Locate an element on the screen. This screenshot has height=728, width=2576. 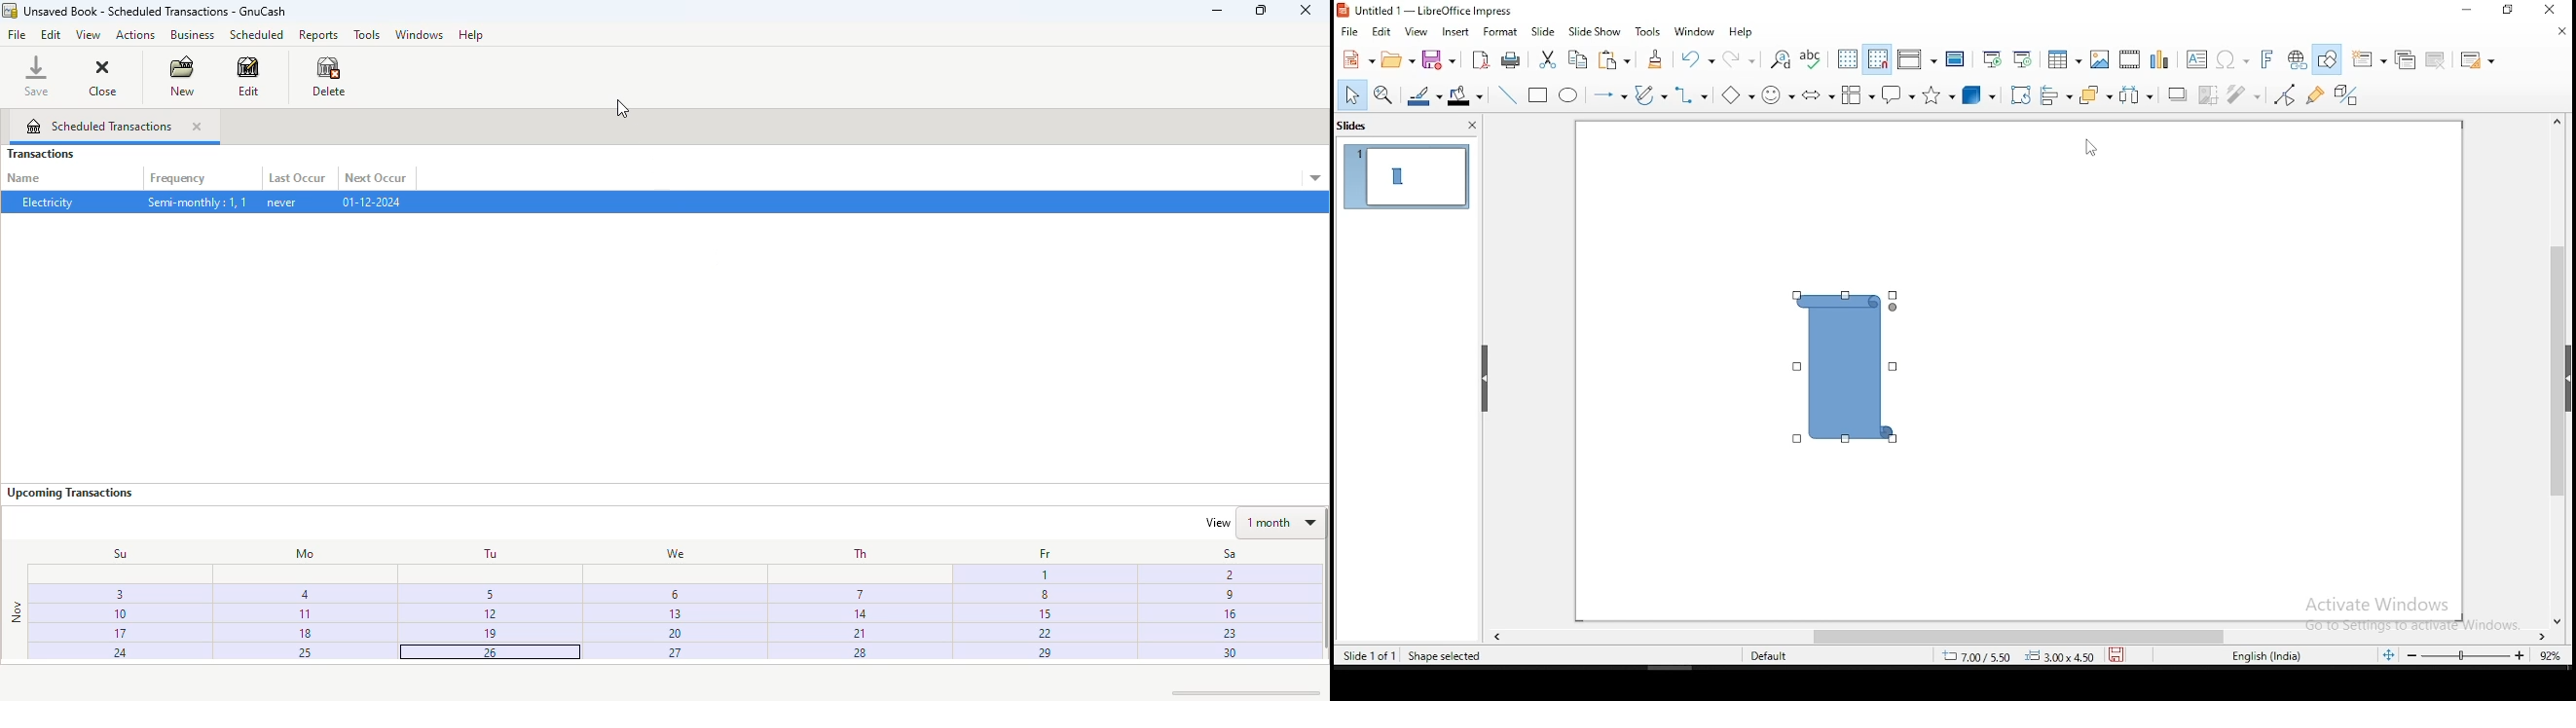
fill color is located at coordinates (1464, 95).